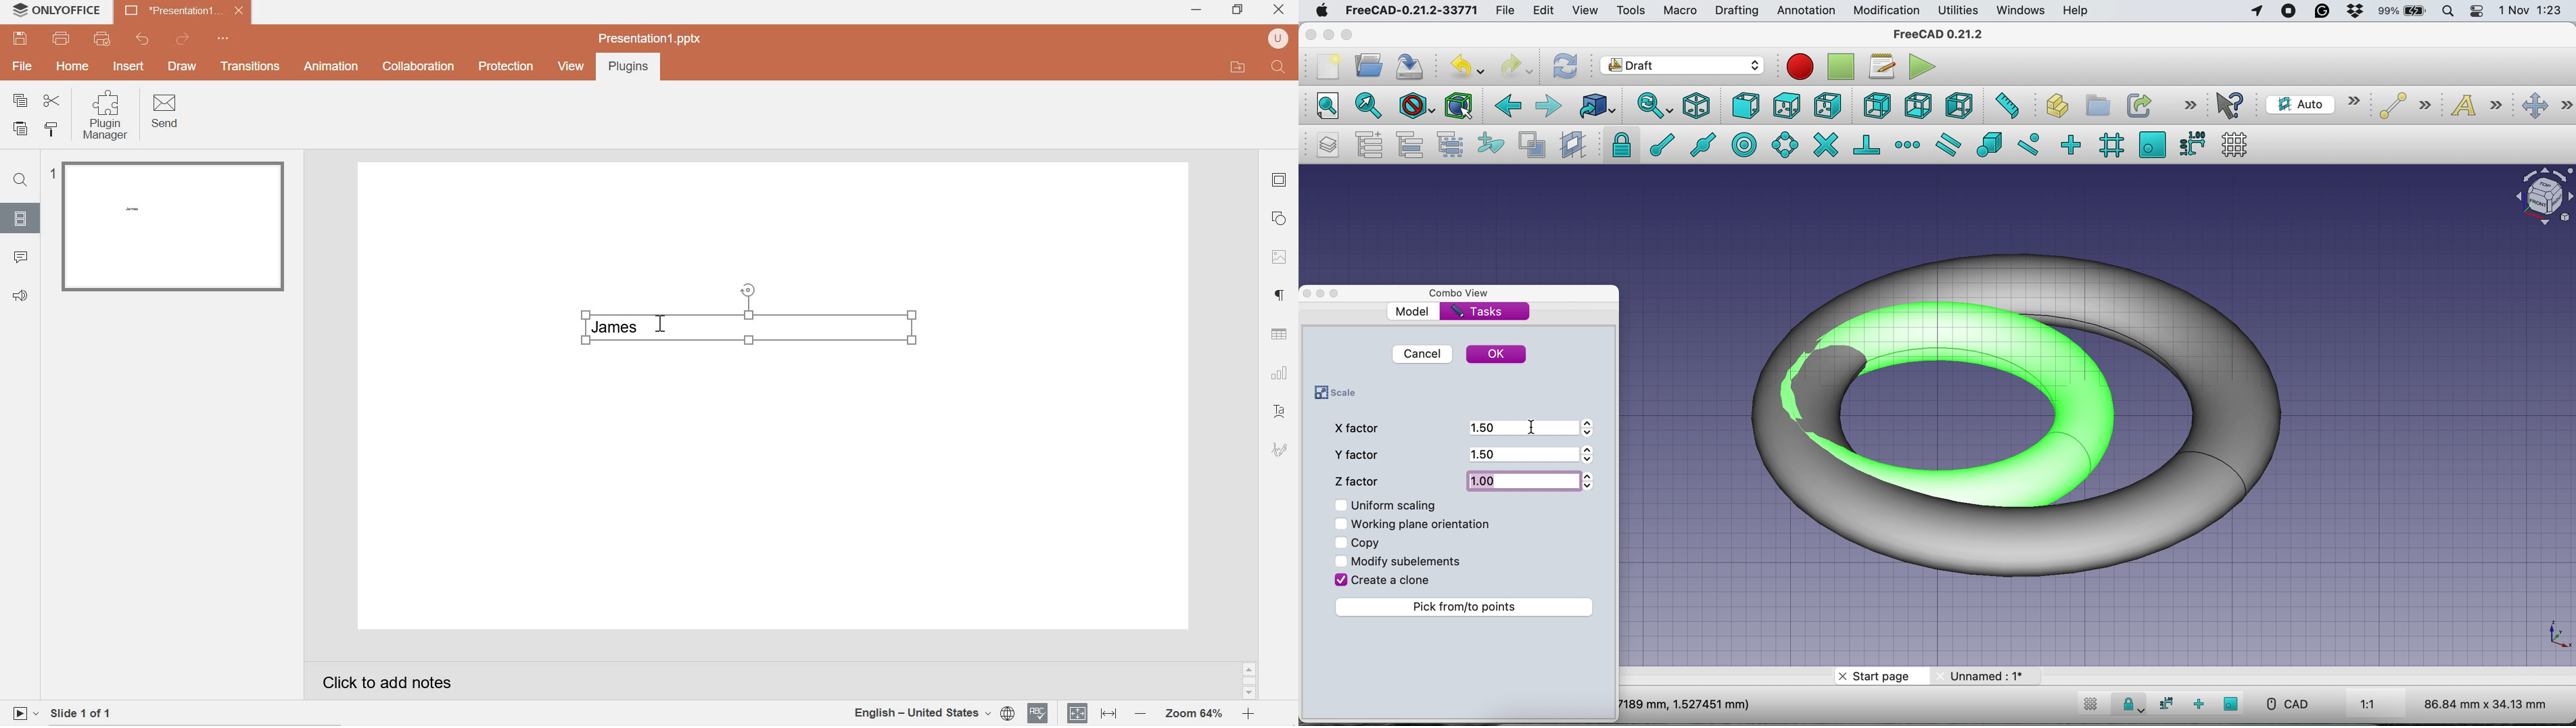  I want to click on 1:1, so click(2379, 705).